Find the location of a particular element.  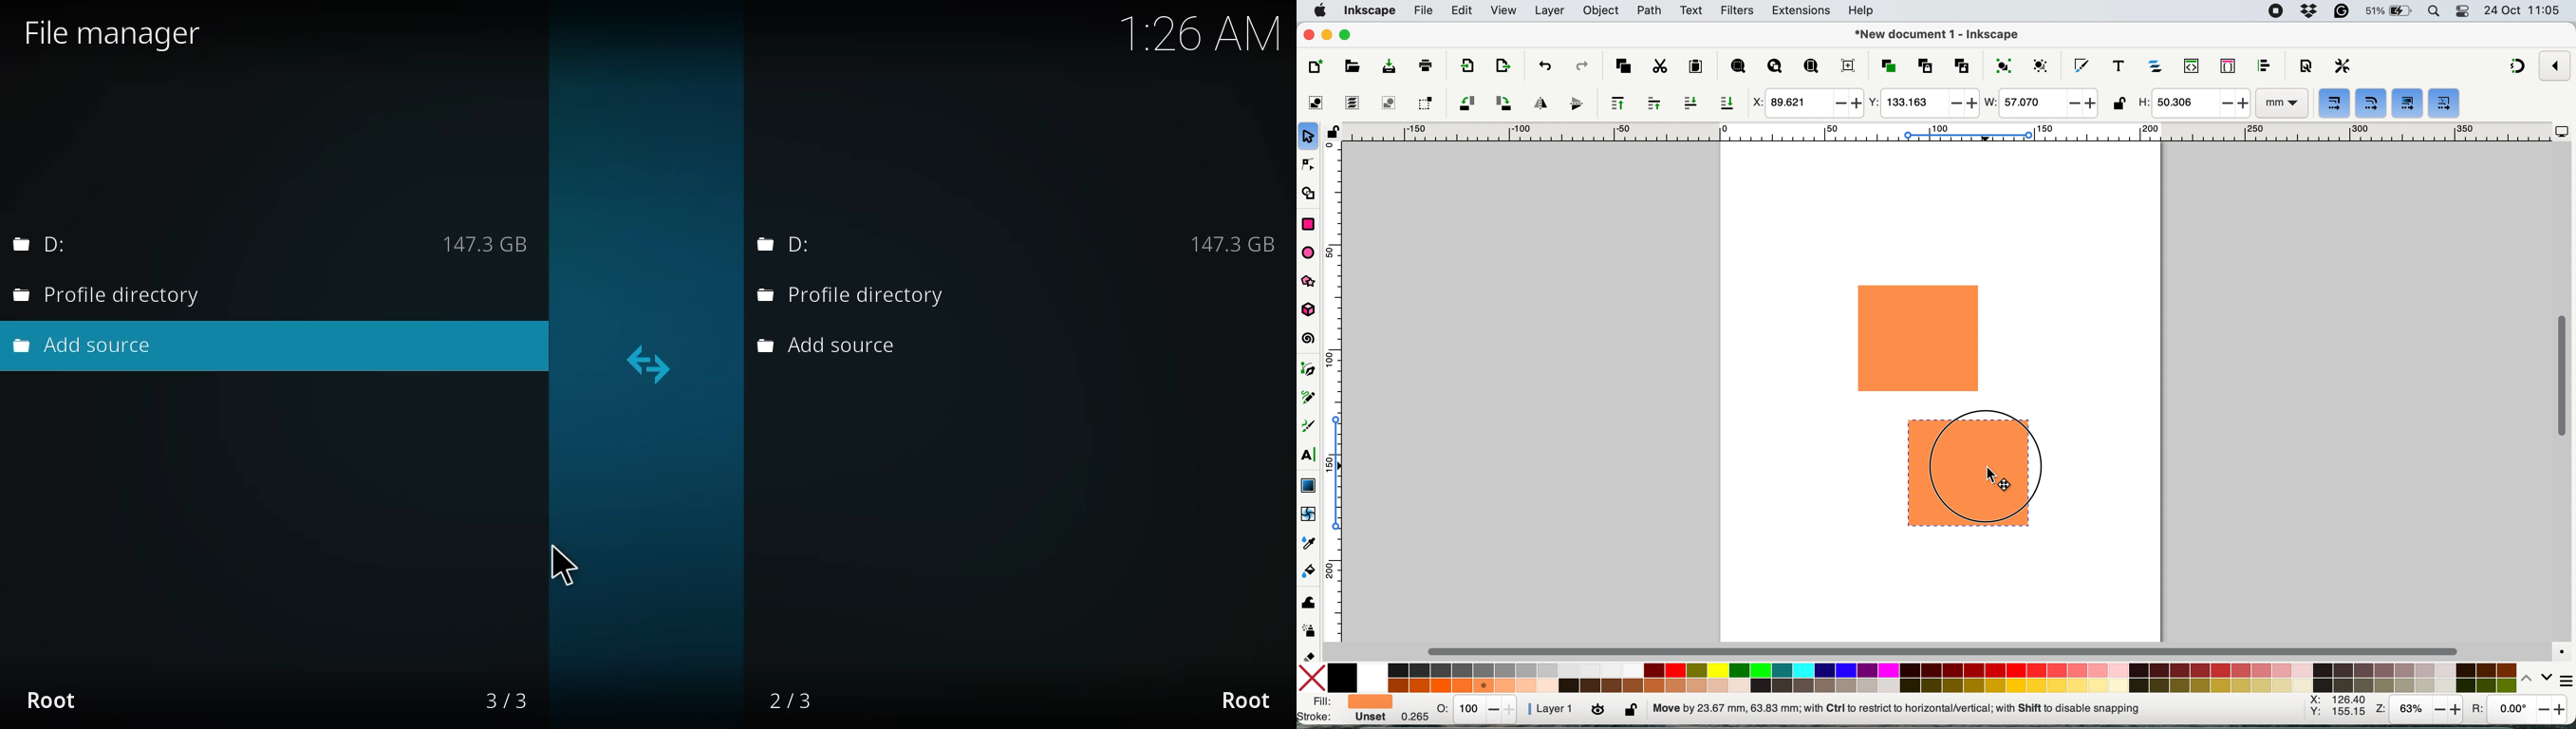

File manager is located at coordinates (109, 31).